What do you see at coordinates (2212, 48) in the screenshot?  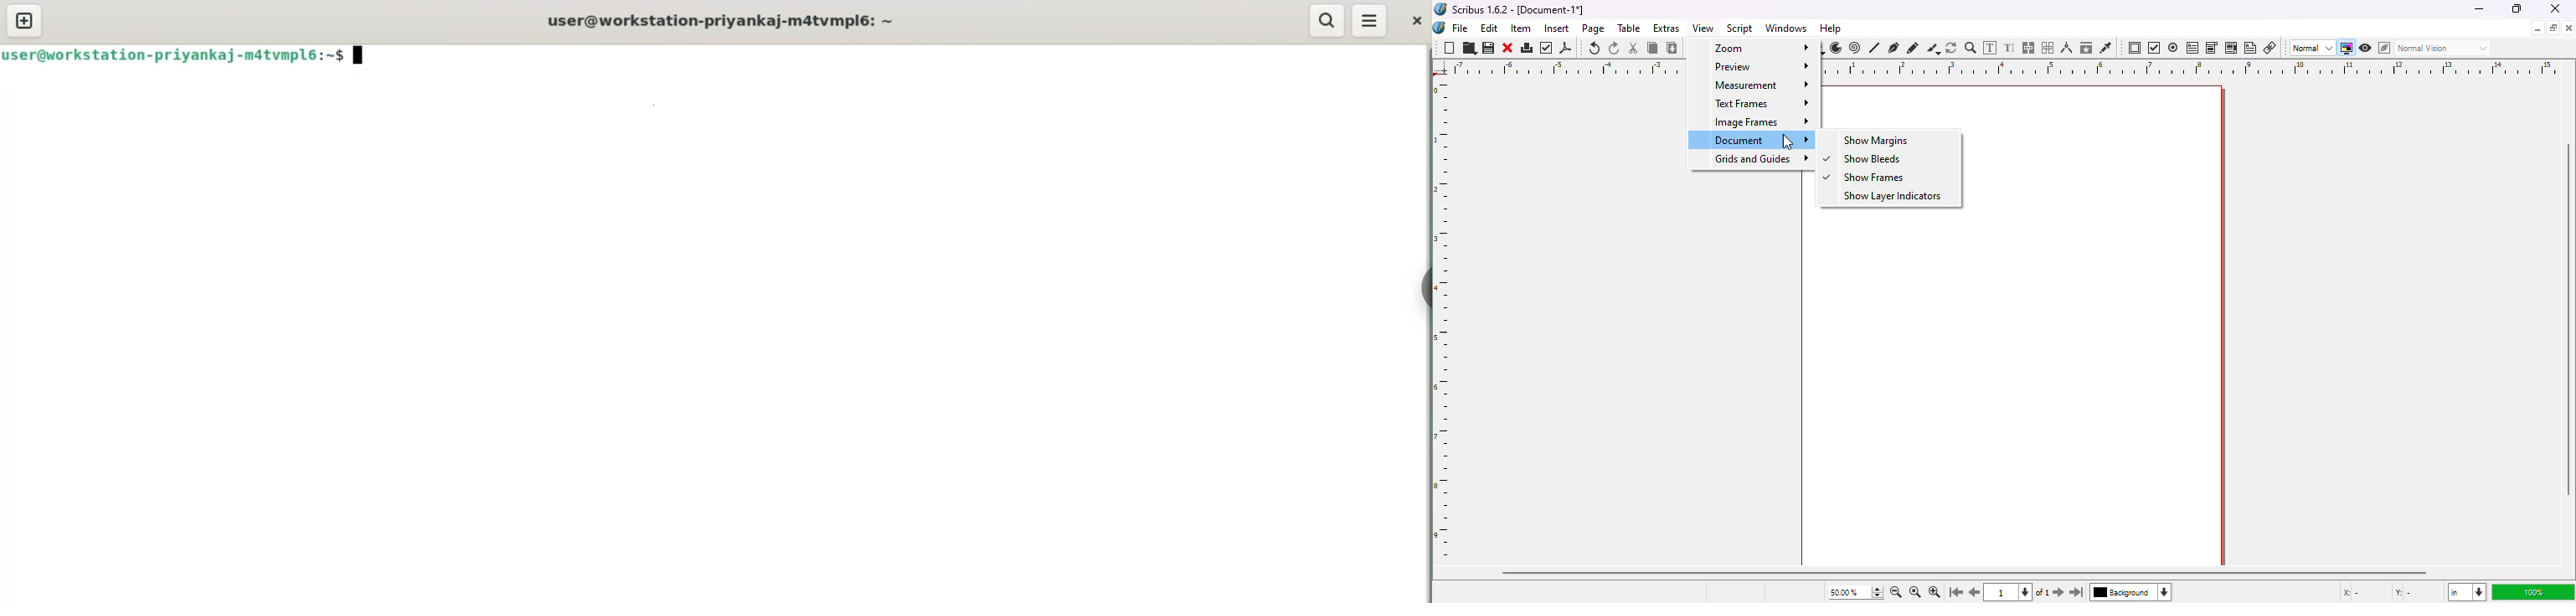 I see `PDF combo box` at bounding box center [2212, 48].